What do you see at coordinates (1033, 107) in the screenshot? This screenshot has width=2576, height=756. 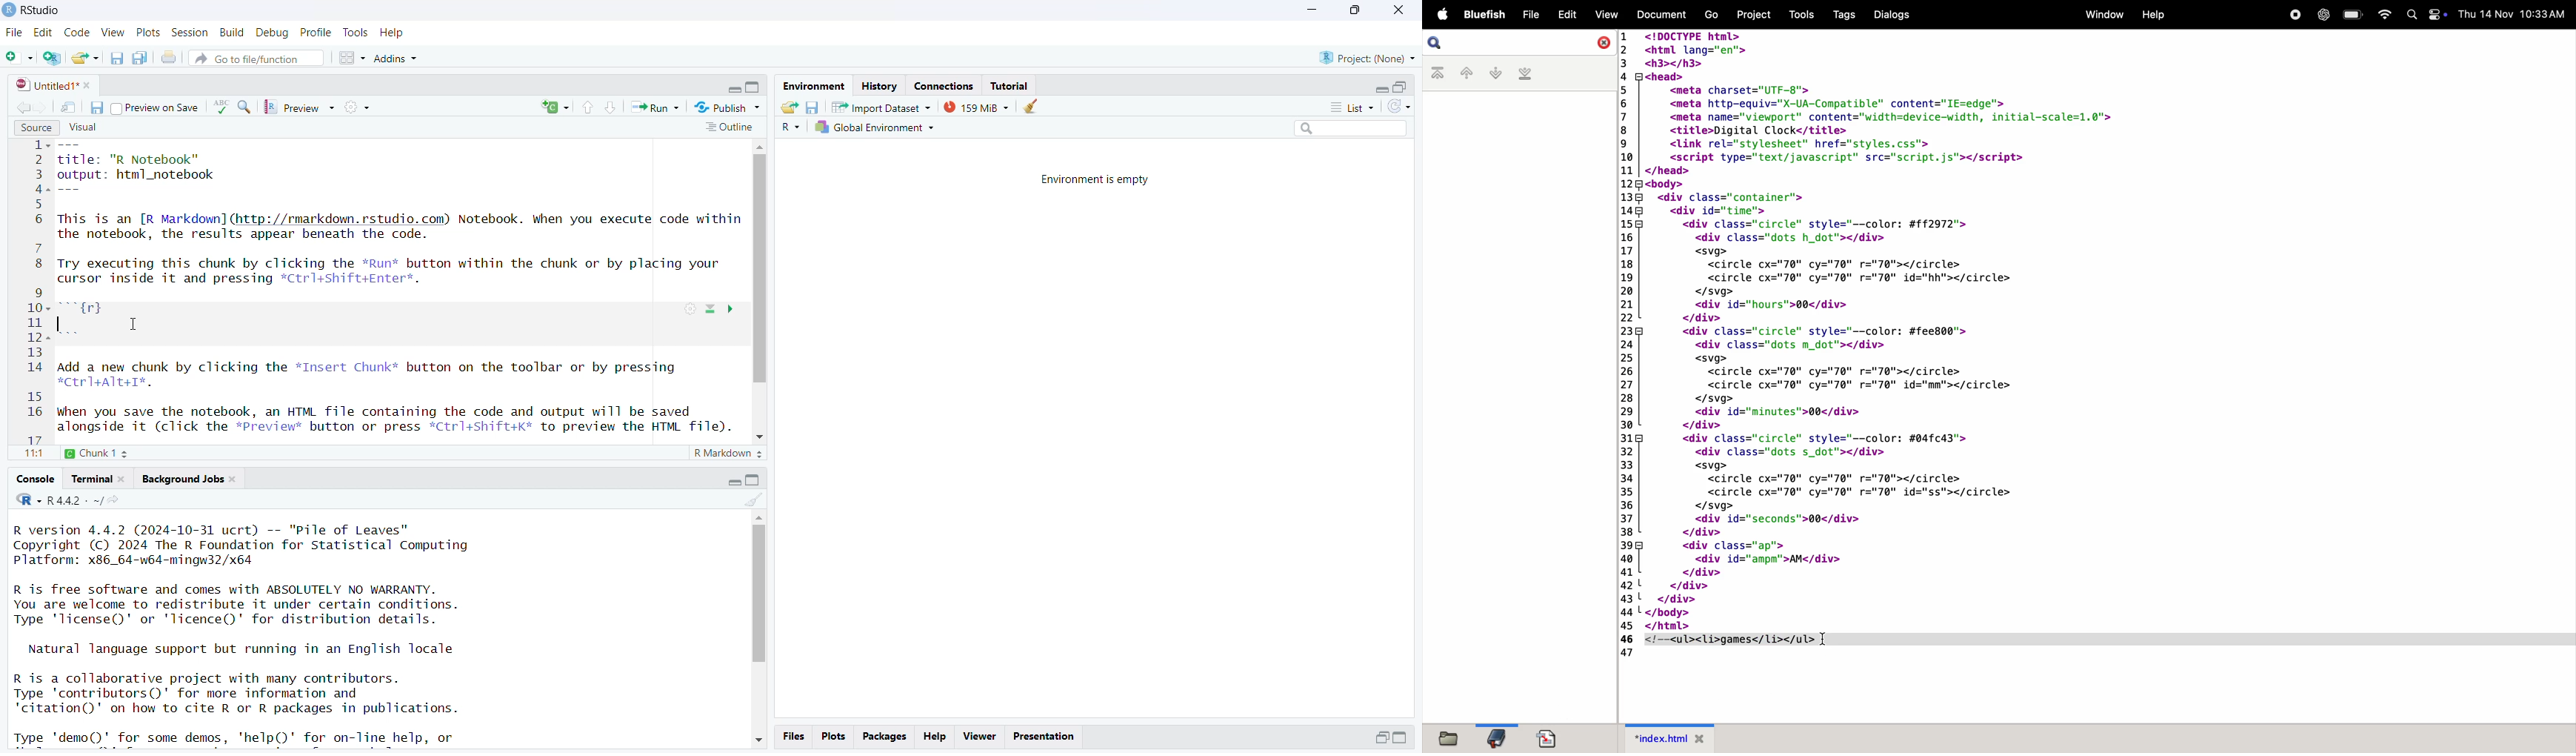 I see `clear object from the workspace` at bounding box center [1033, 107].